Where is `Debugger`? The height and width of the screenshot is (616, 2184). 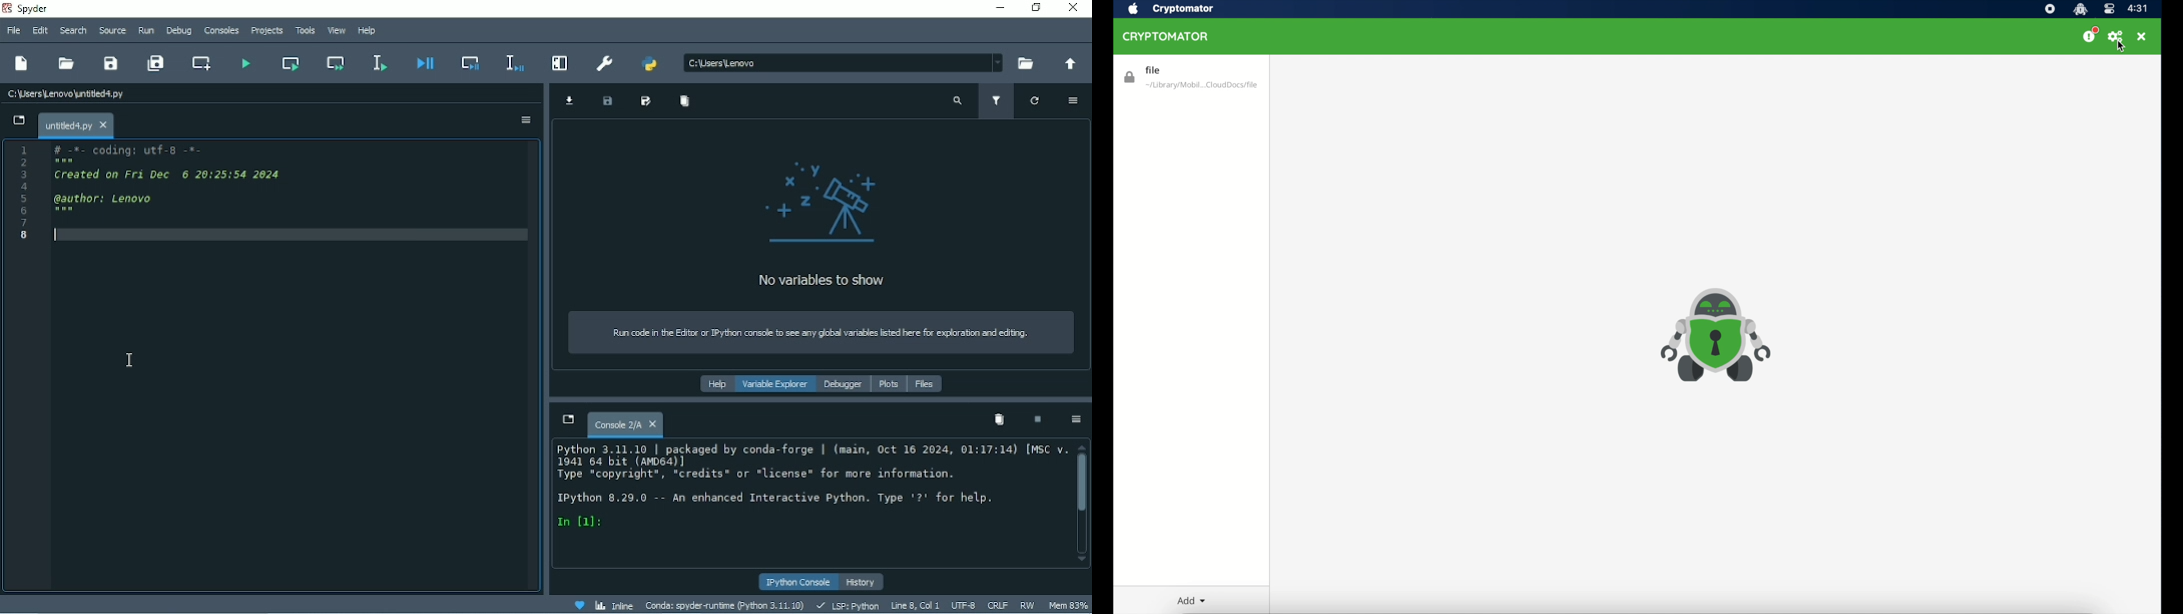 Debugger is located at coordinates (839, 384).